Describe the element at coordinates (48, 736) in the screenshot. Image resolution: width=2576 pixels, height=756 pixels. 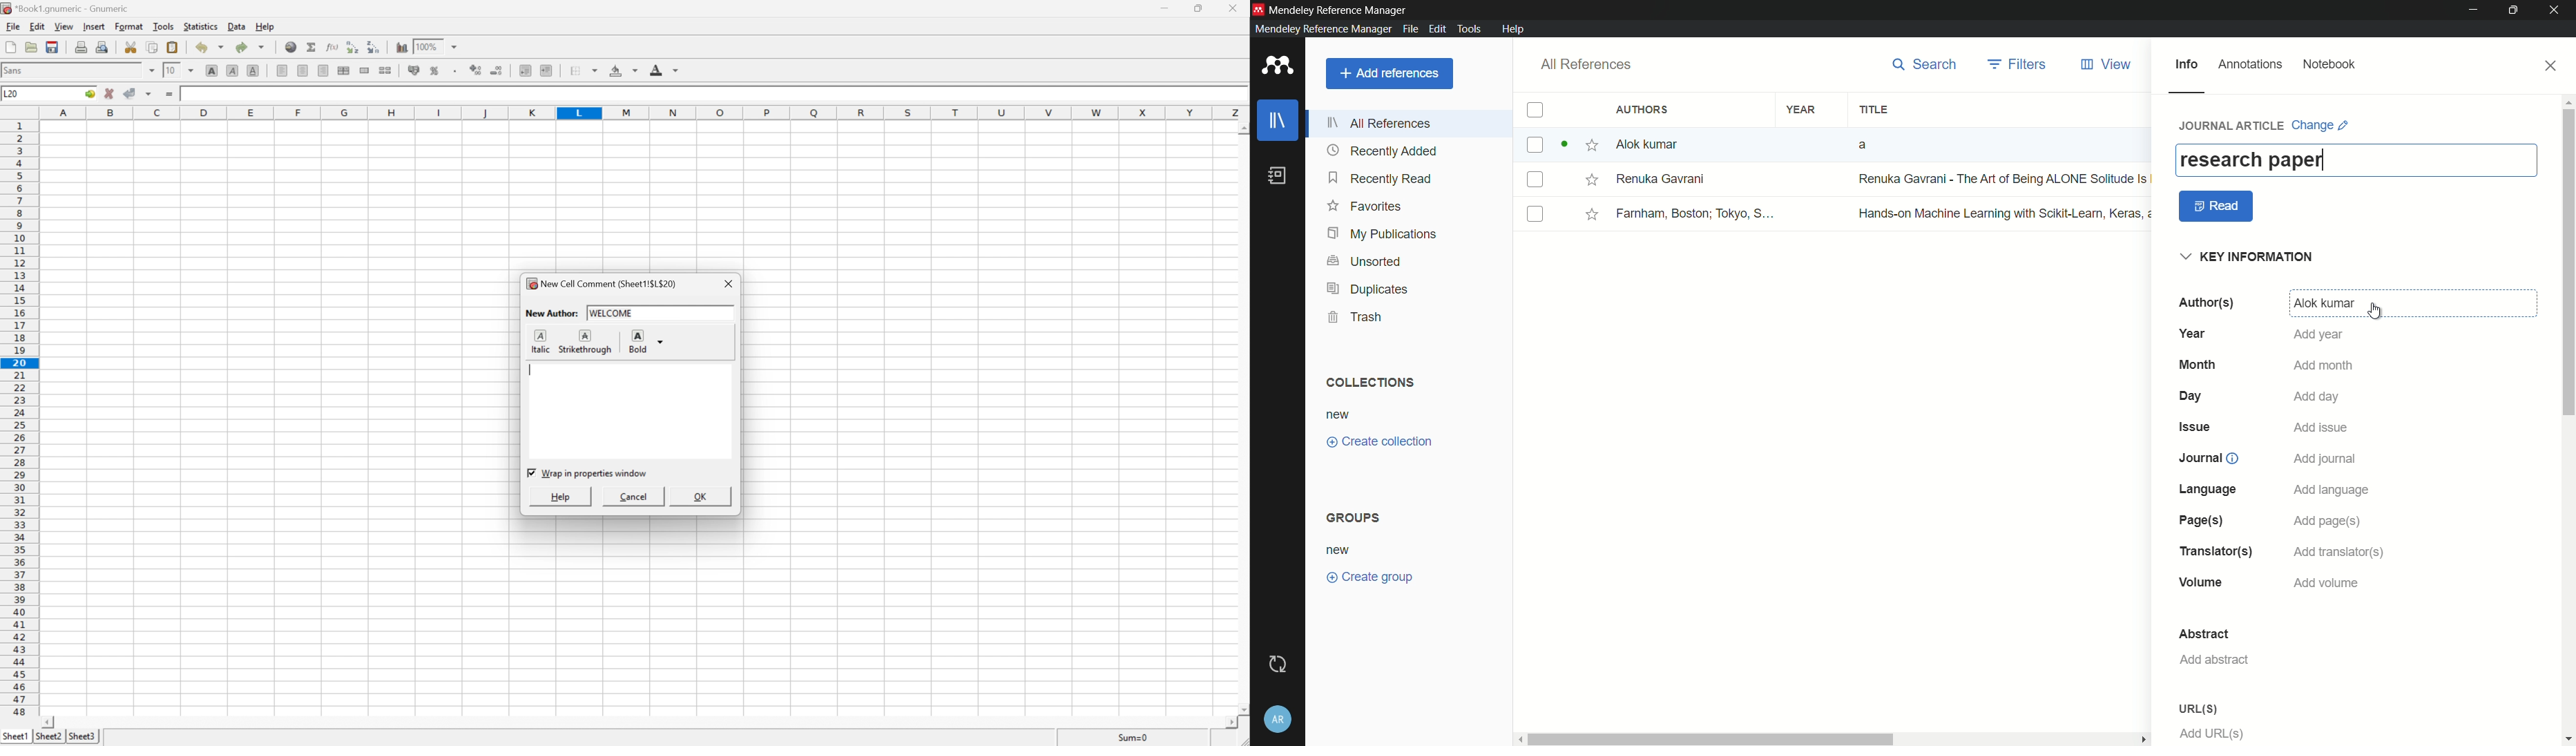
I see `Sheet3` at that location.